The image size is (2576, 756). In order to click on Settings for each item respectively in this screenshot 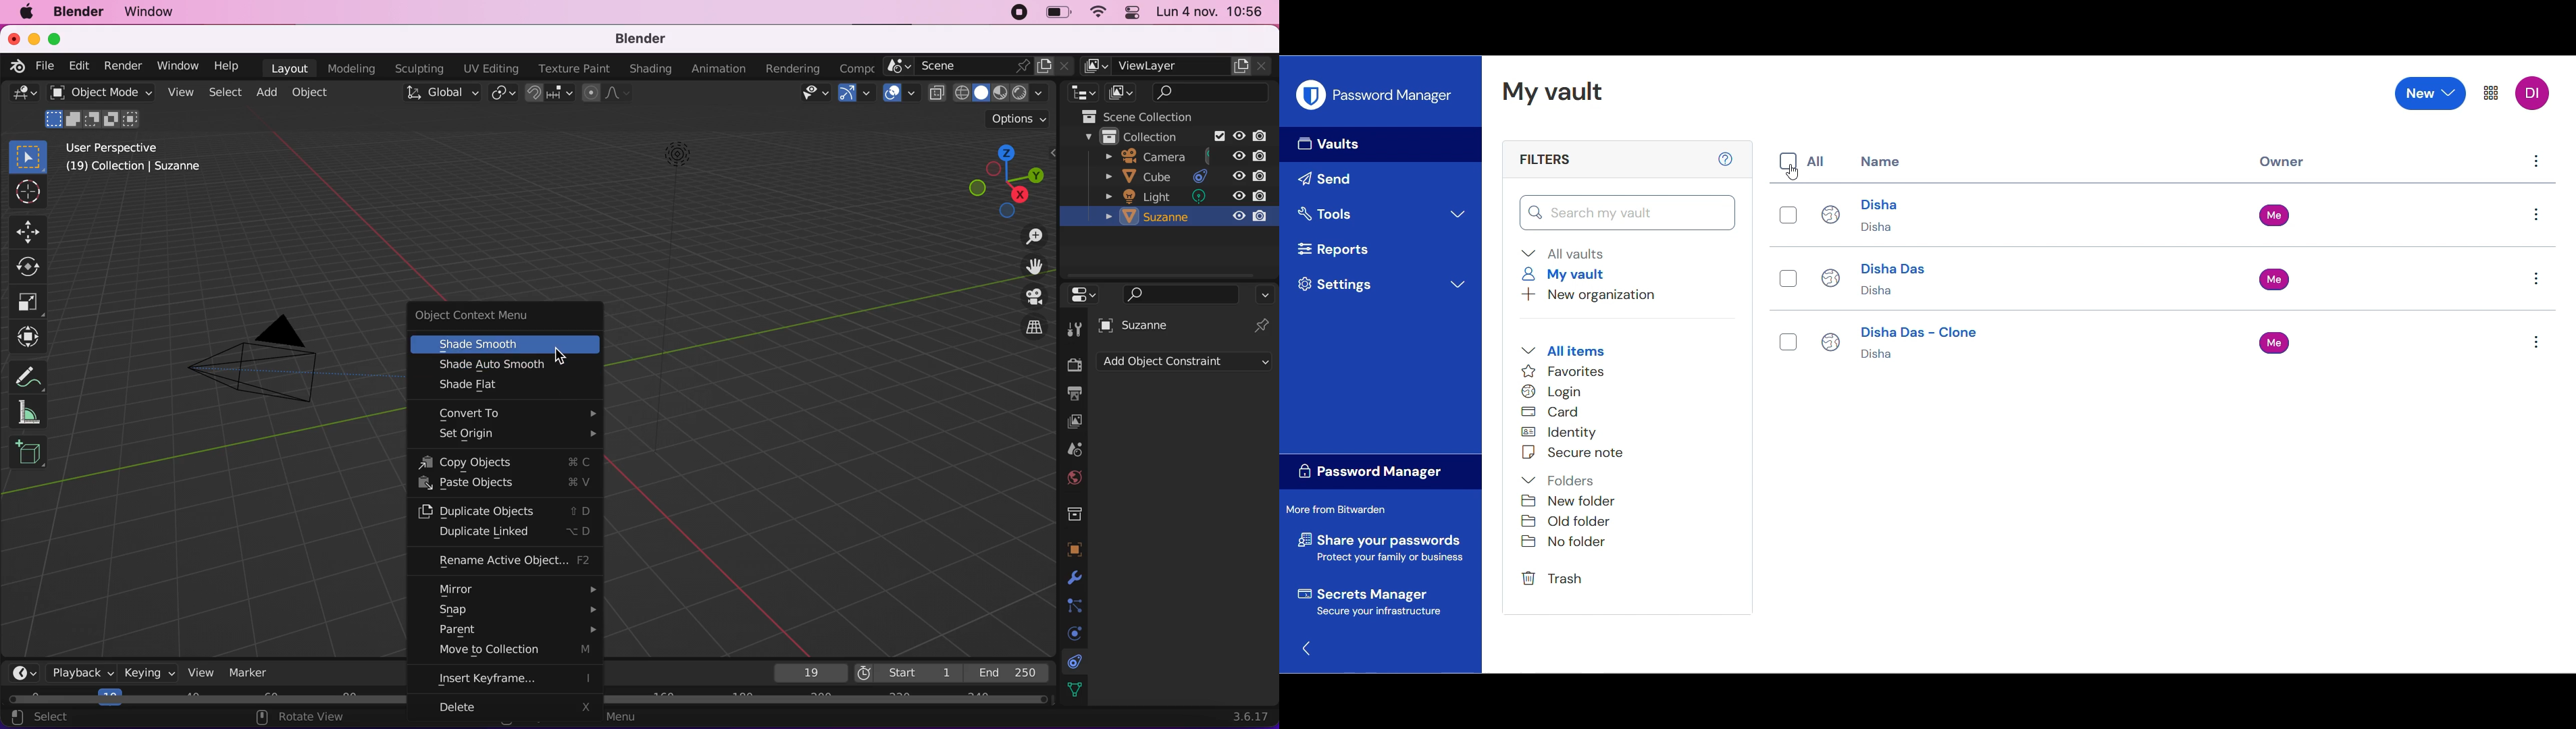, I will do `click(2536, 279)`.